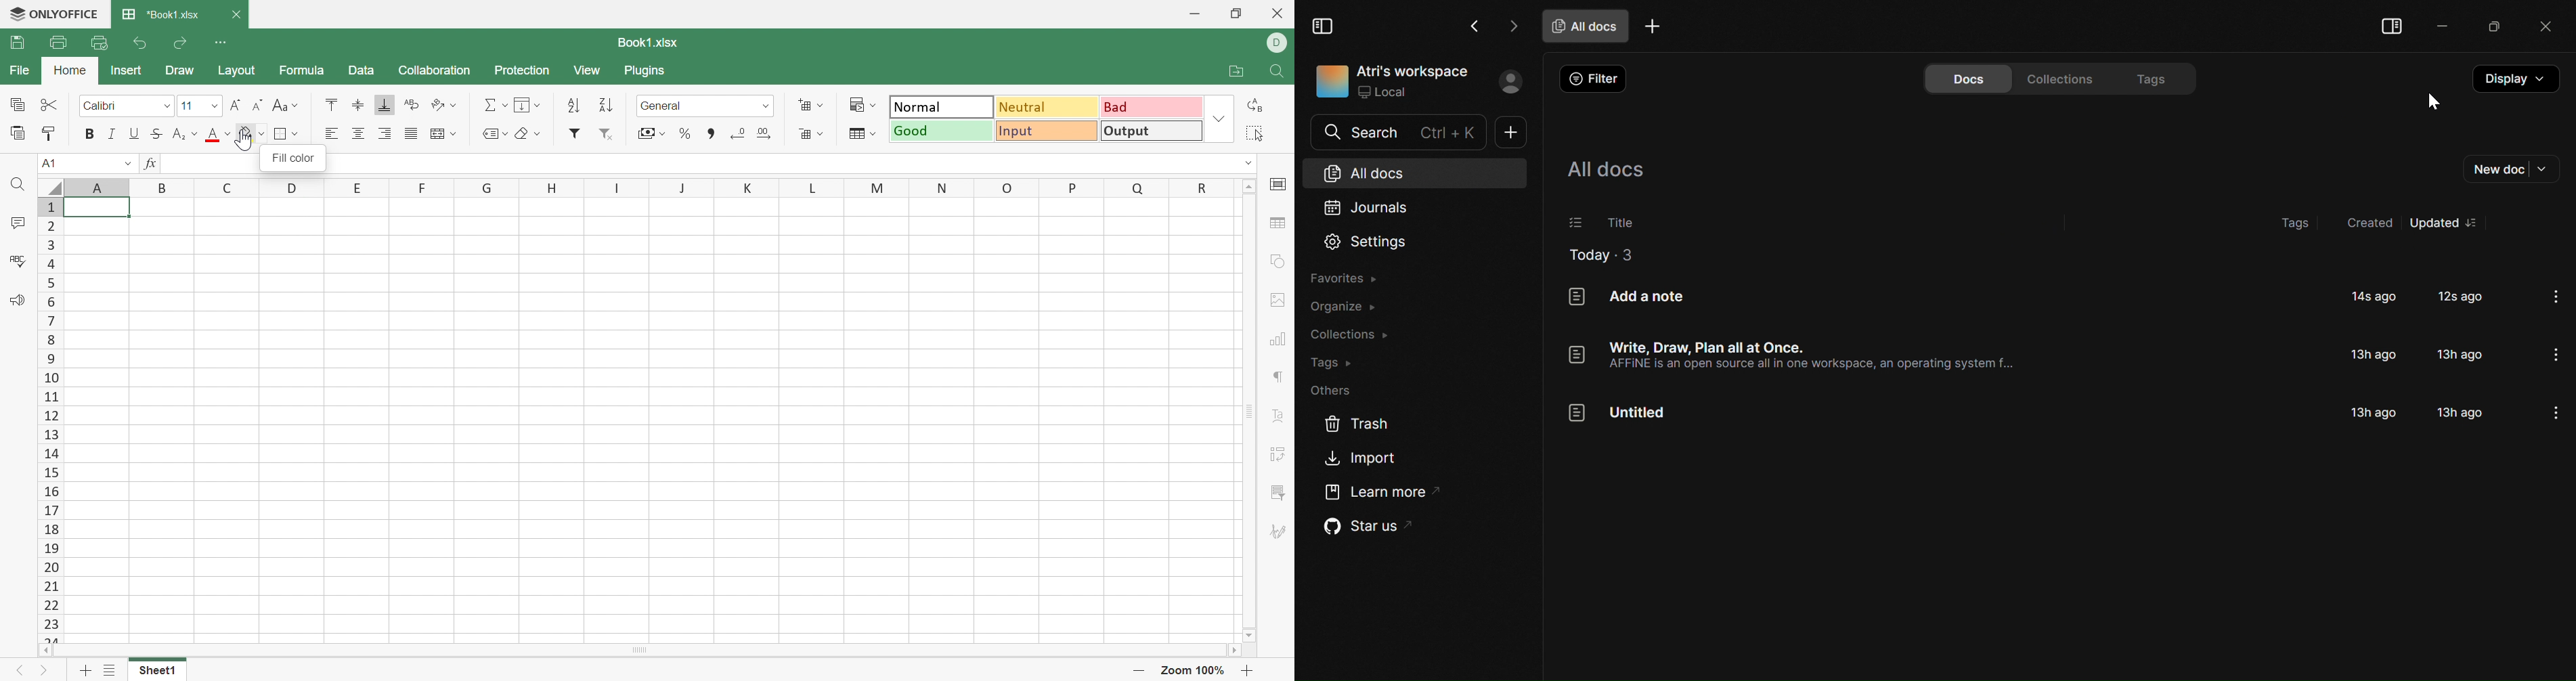 The width and height of the screenshot is (2576, 700). I want to click on Drop Down, so click(1248, 163).